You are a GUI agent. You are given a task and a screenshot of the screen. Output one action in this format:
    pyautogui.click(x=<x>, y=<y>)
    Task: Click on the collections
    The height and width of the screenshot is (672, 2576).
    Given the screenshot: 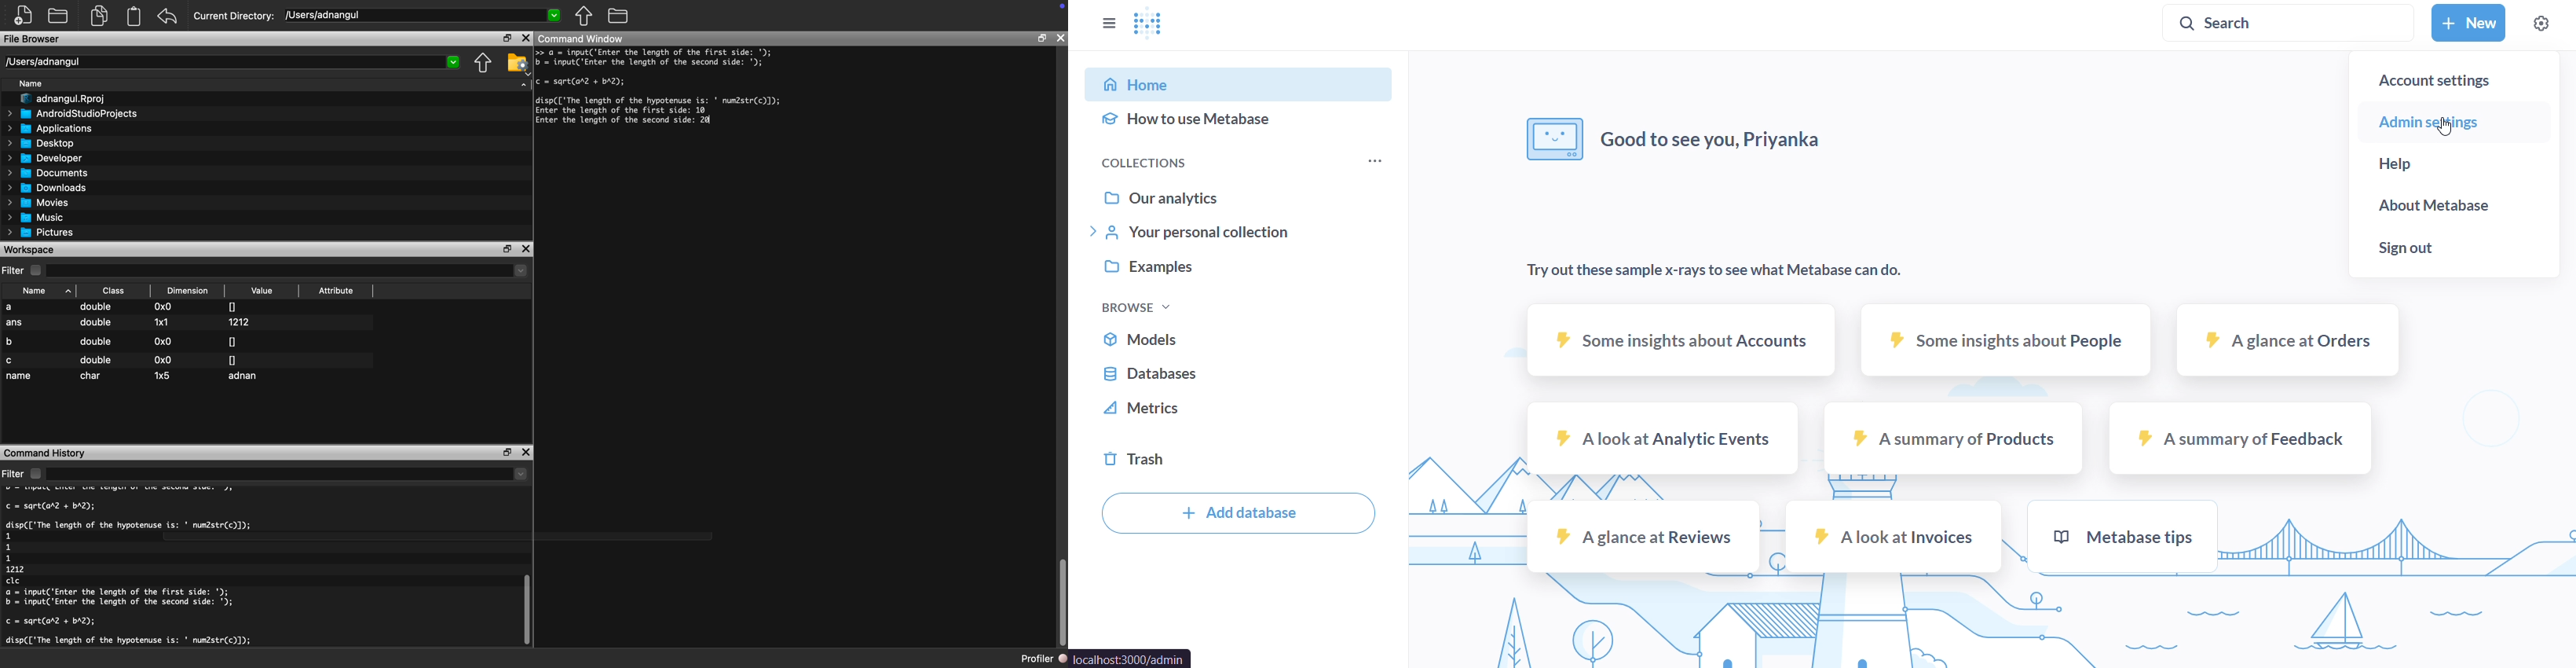 What is the action you would take?
    pyautogui.click(x=1182, y=161)
    